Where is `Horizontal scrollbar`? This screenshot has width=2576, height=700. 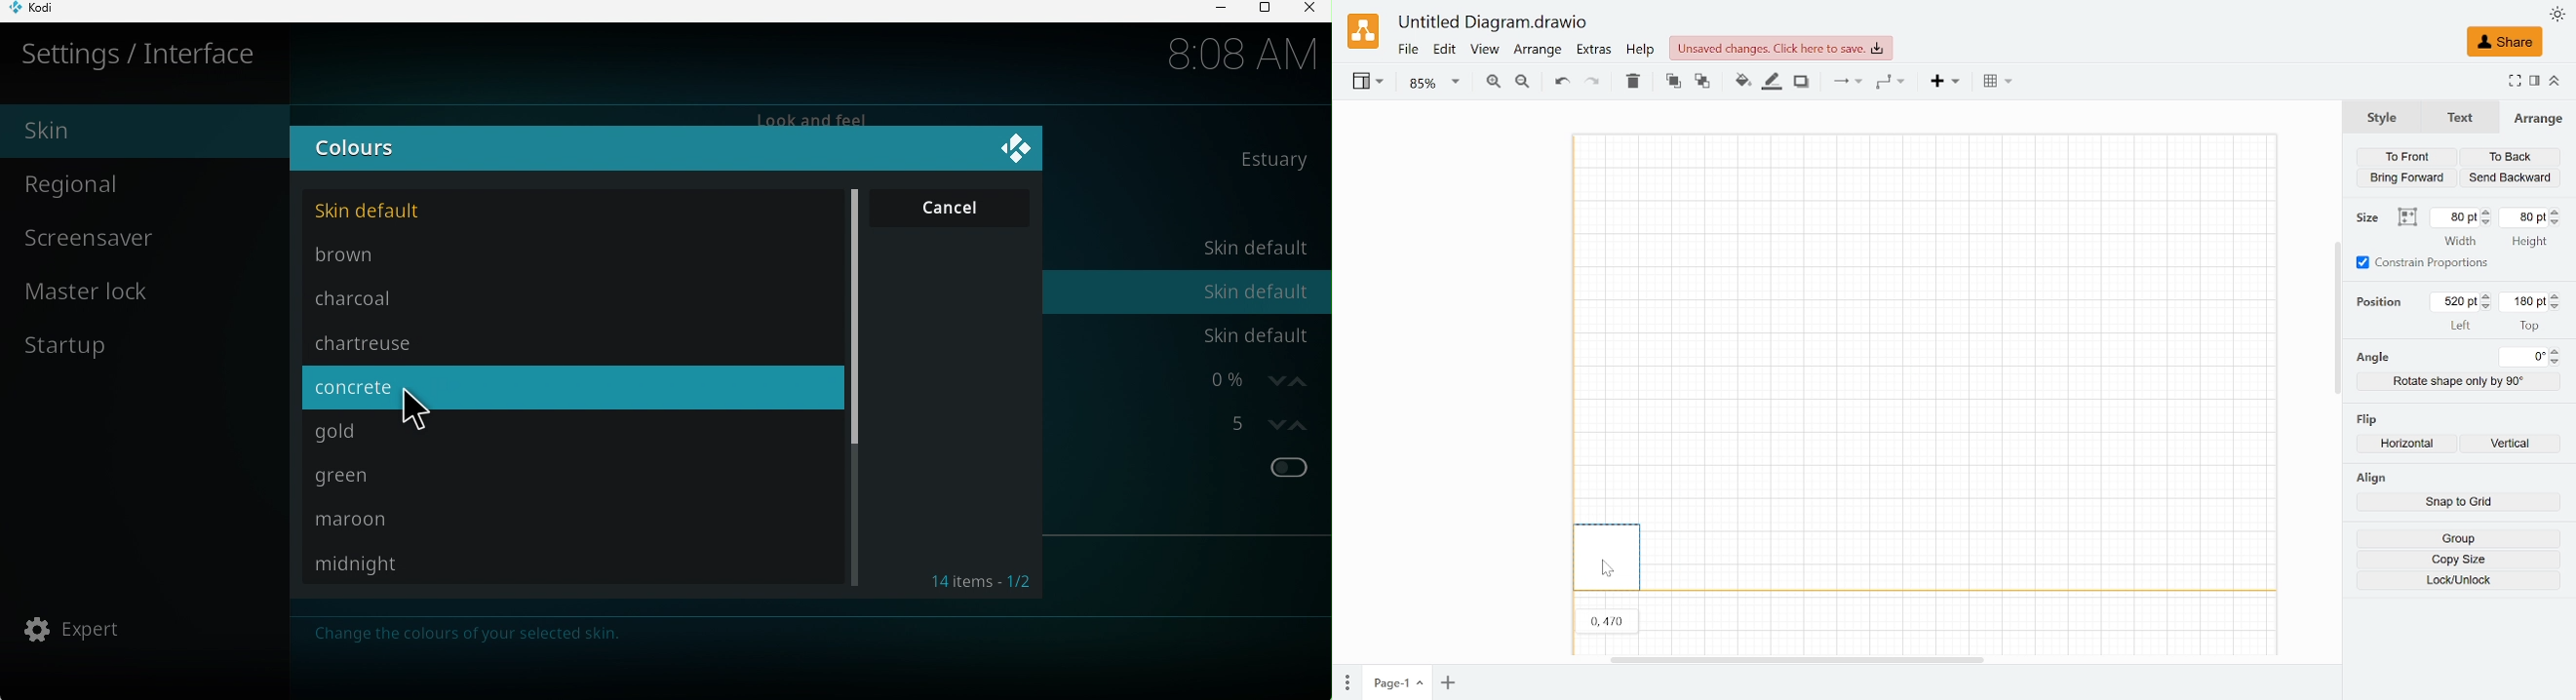
Horizontal scrollbar is located at coordinates (1798, 658).